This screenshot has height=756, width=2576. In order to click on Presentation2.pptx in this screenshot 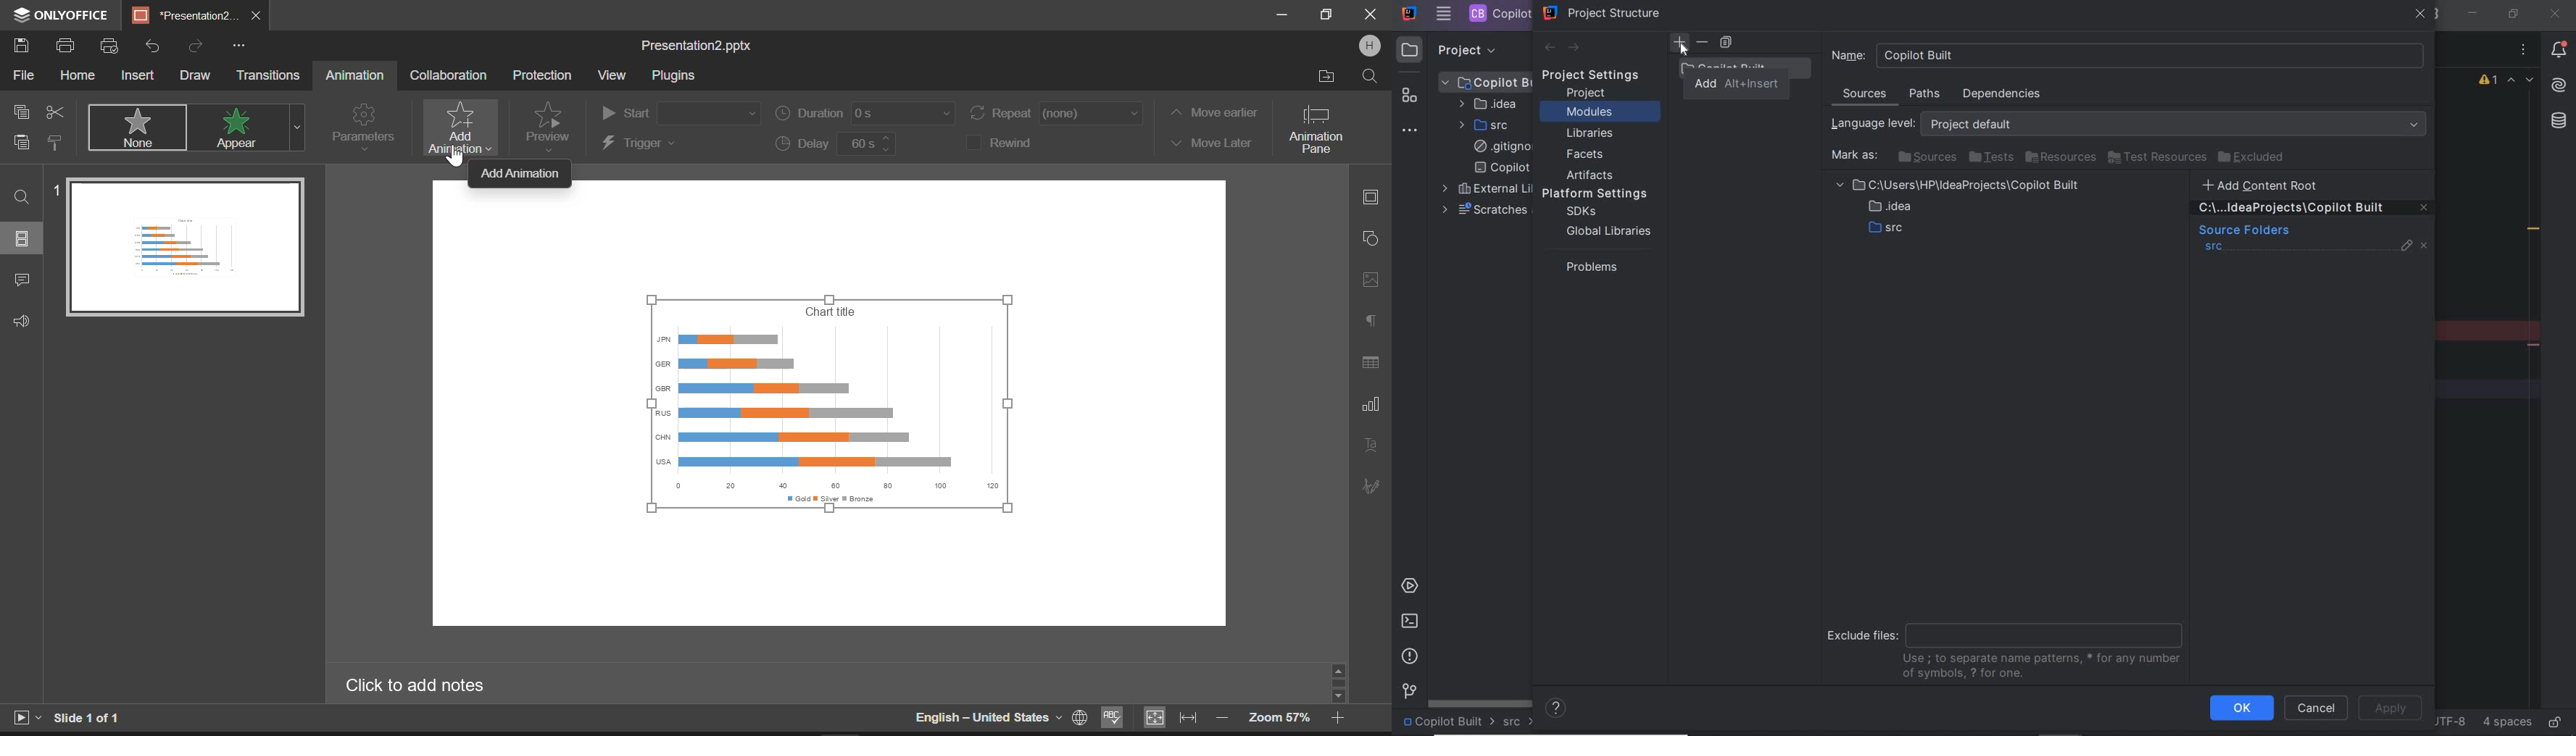, I will do `click(702, 46)`.